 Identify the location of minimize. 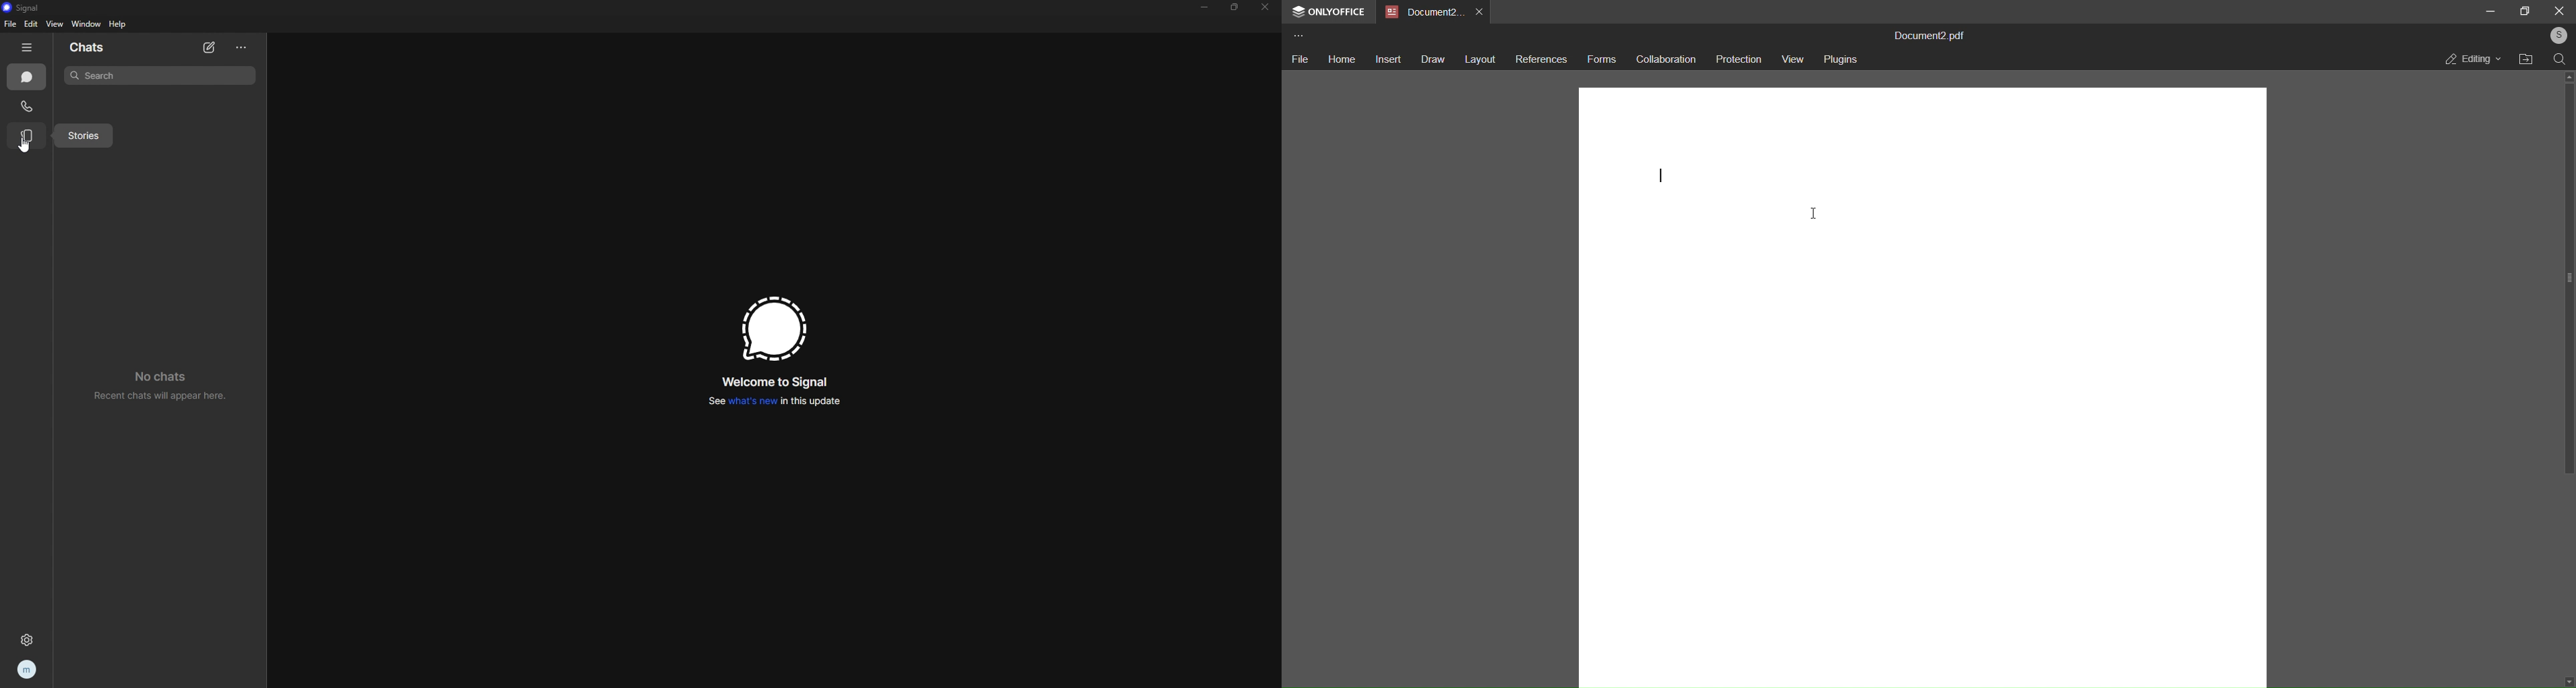
(1204, 7).